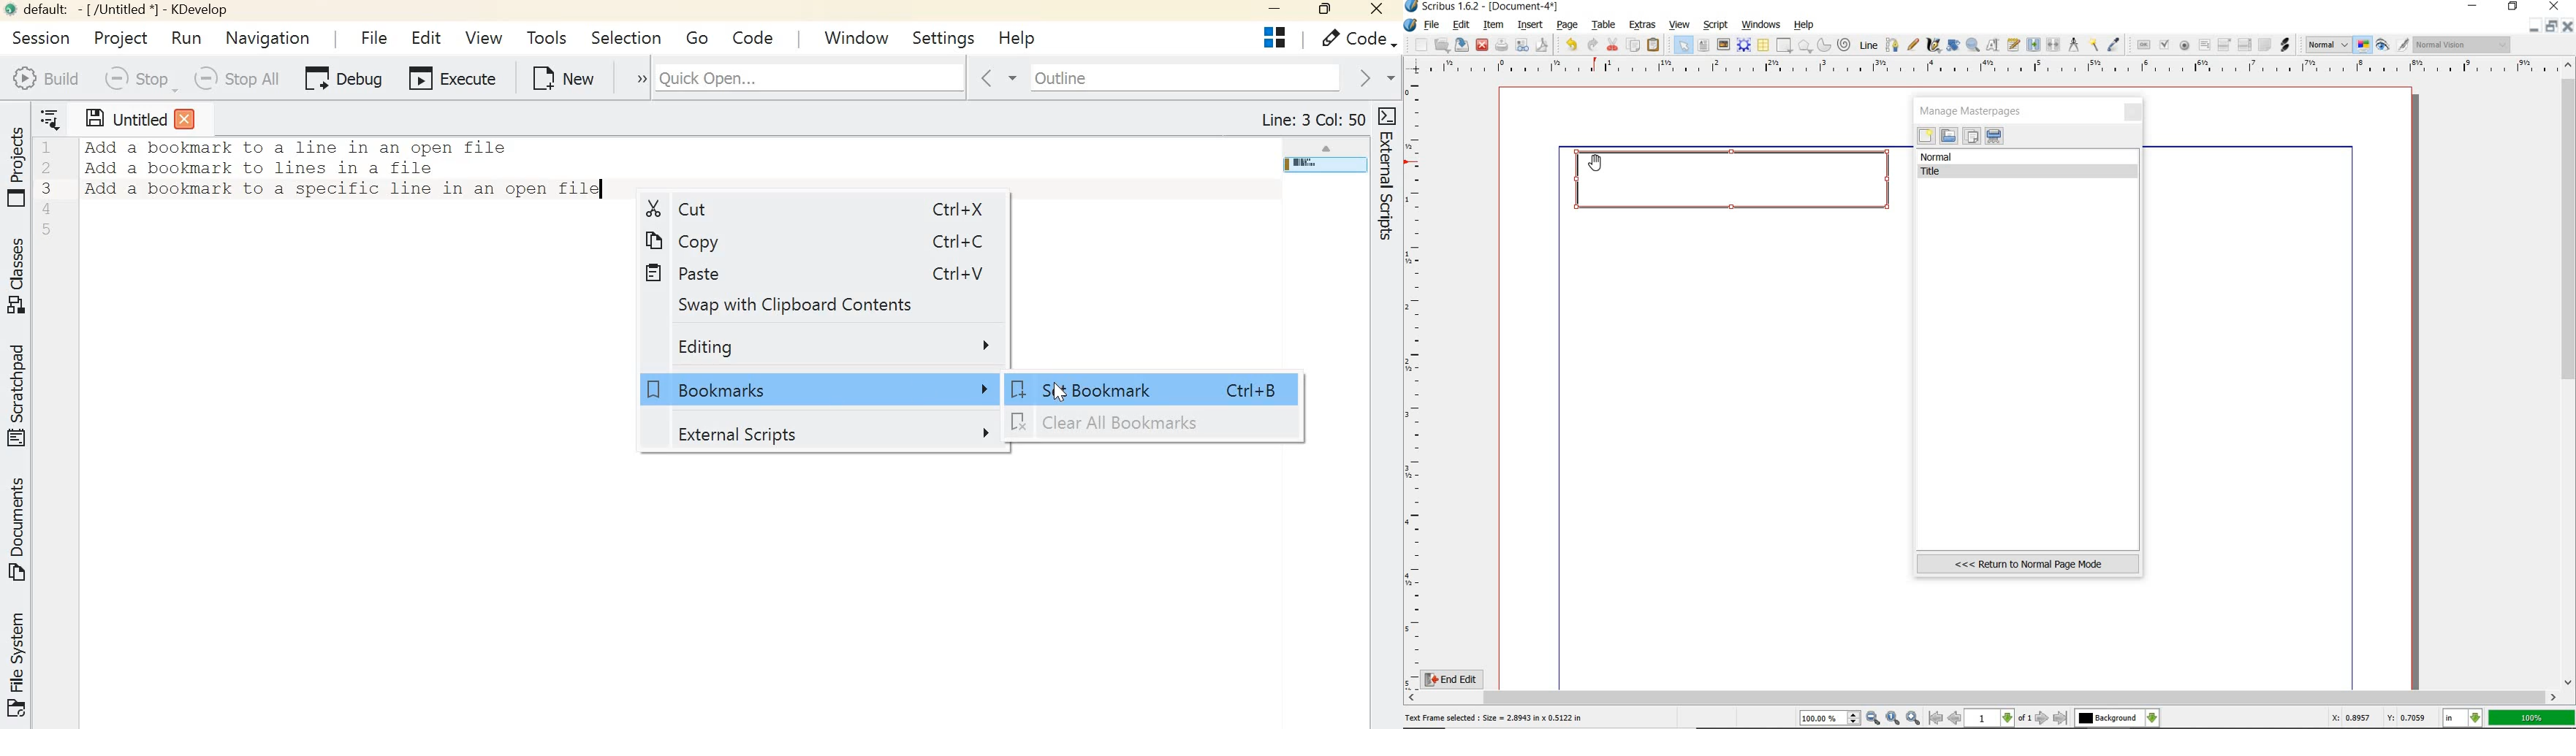 The image size is (2576, 756). Describe the element at coordinates (2515, 8) in the screenshot. I see `restore` at that location.